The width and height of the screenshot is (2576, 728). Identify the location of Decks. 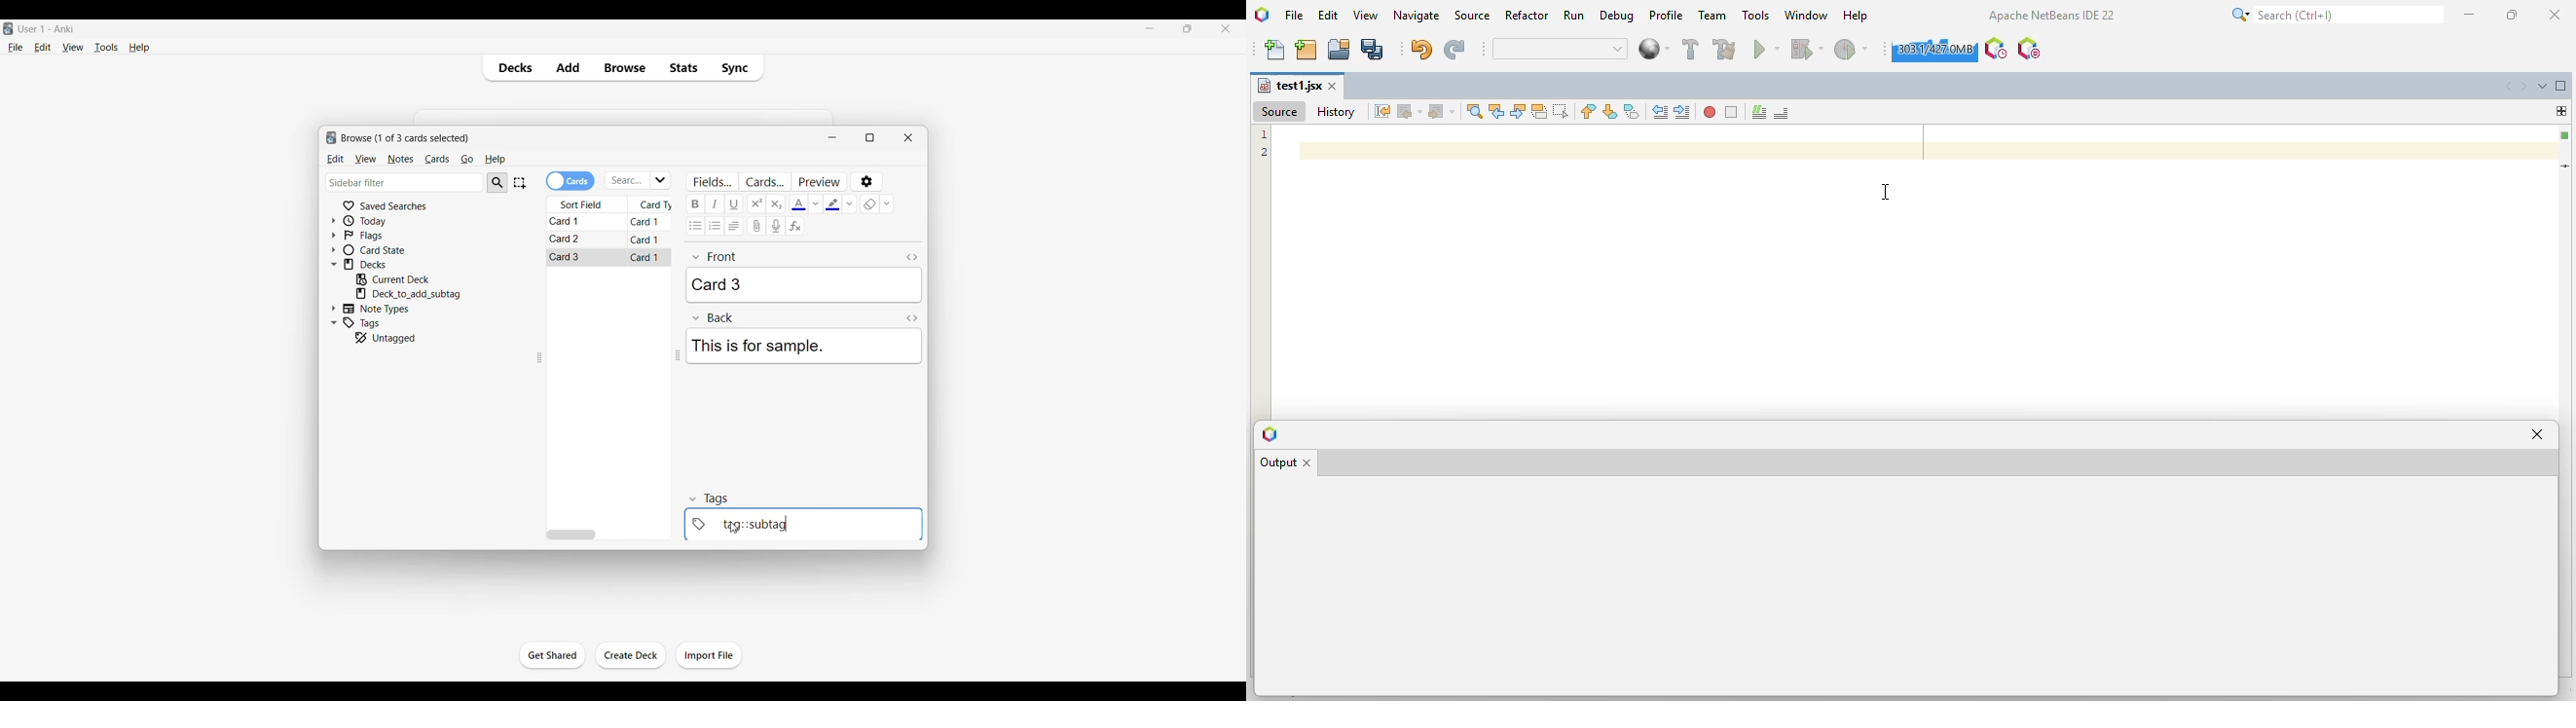
(512, 68).